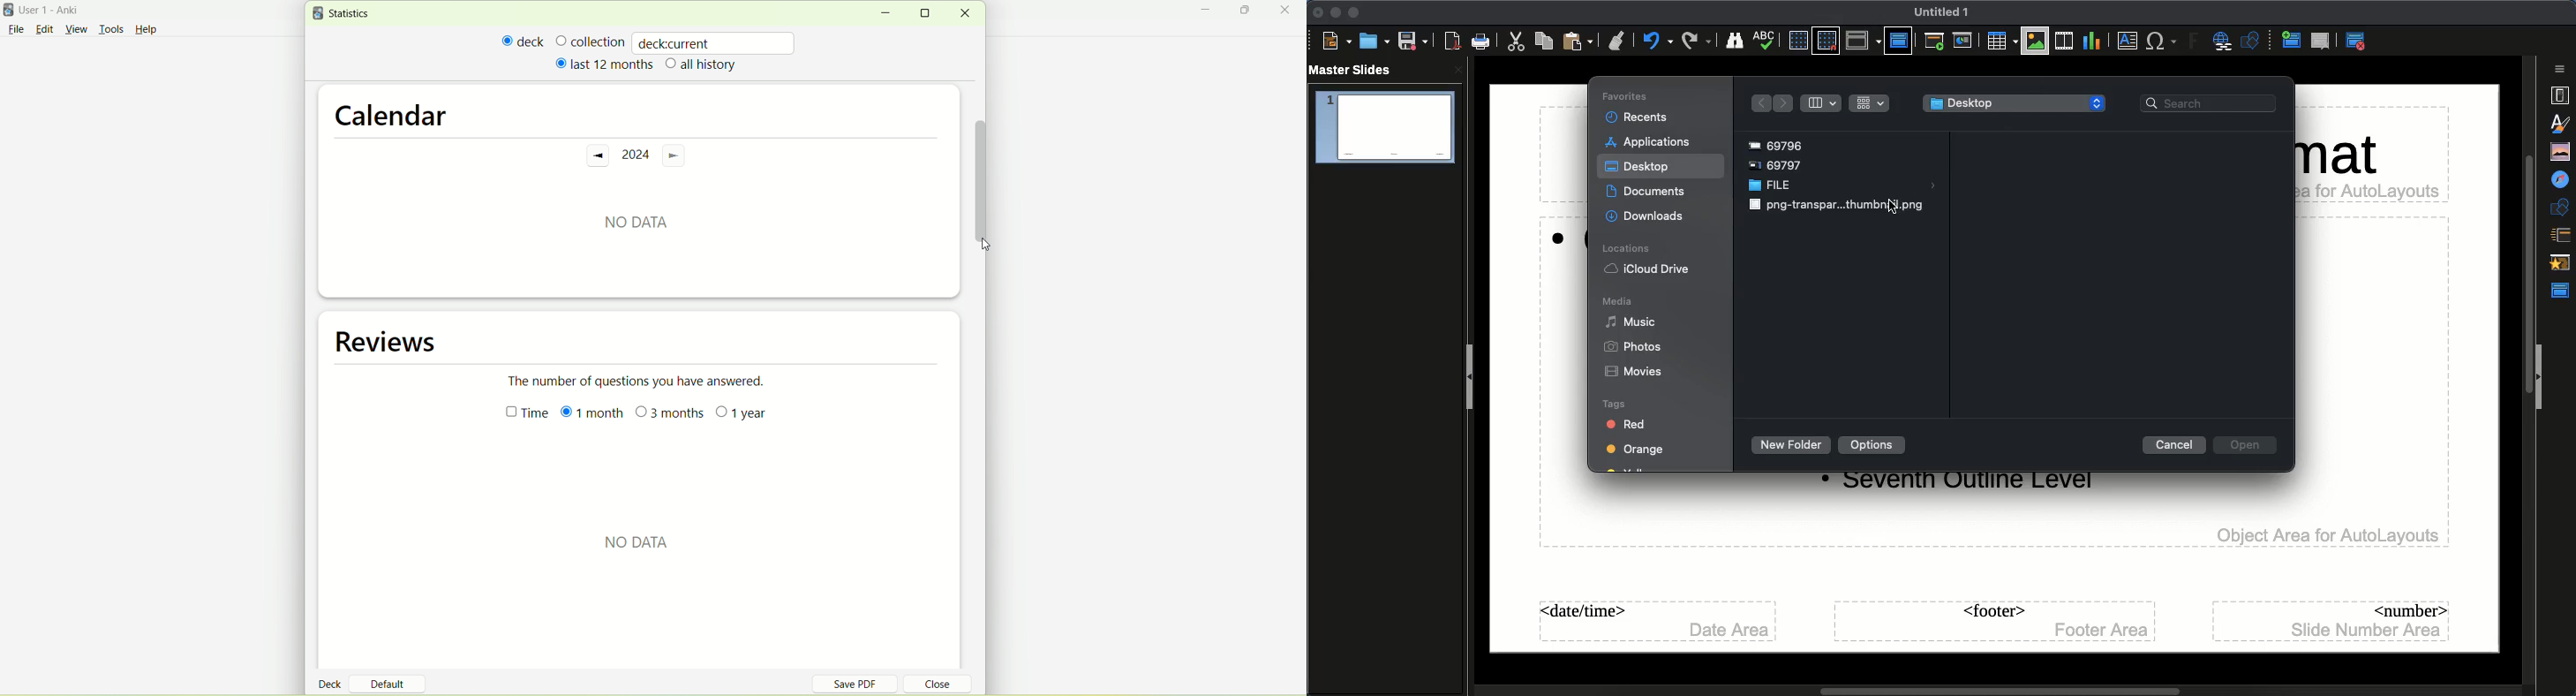  What do you see at coordinates (634, 156) in the screenshot?
I see `2024` at bounding box center [634, 156].